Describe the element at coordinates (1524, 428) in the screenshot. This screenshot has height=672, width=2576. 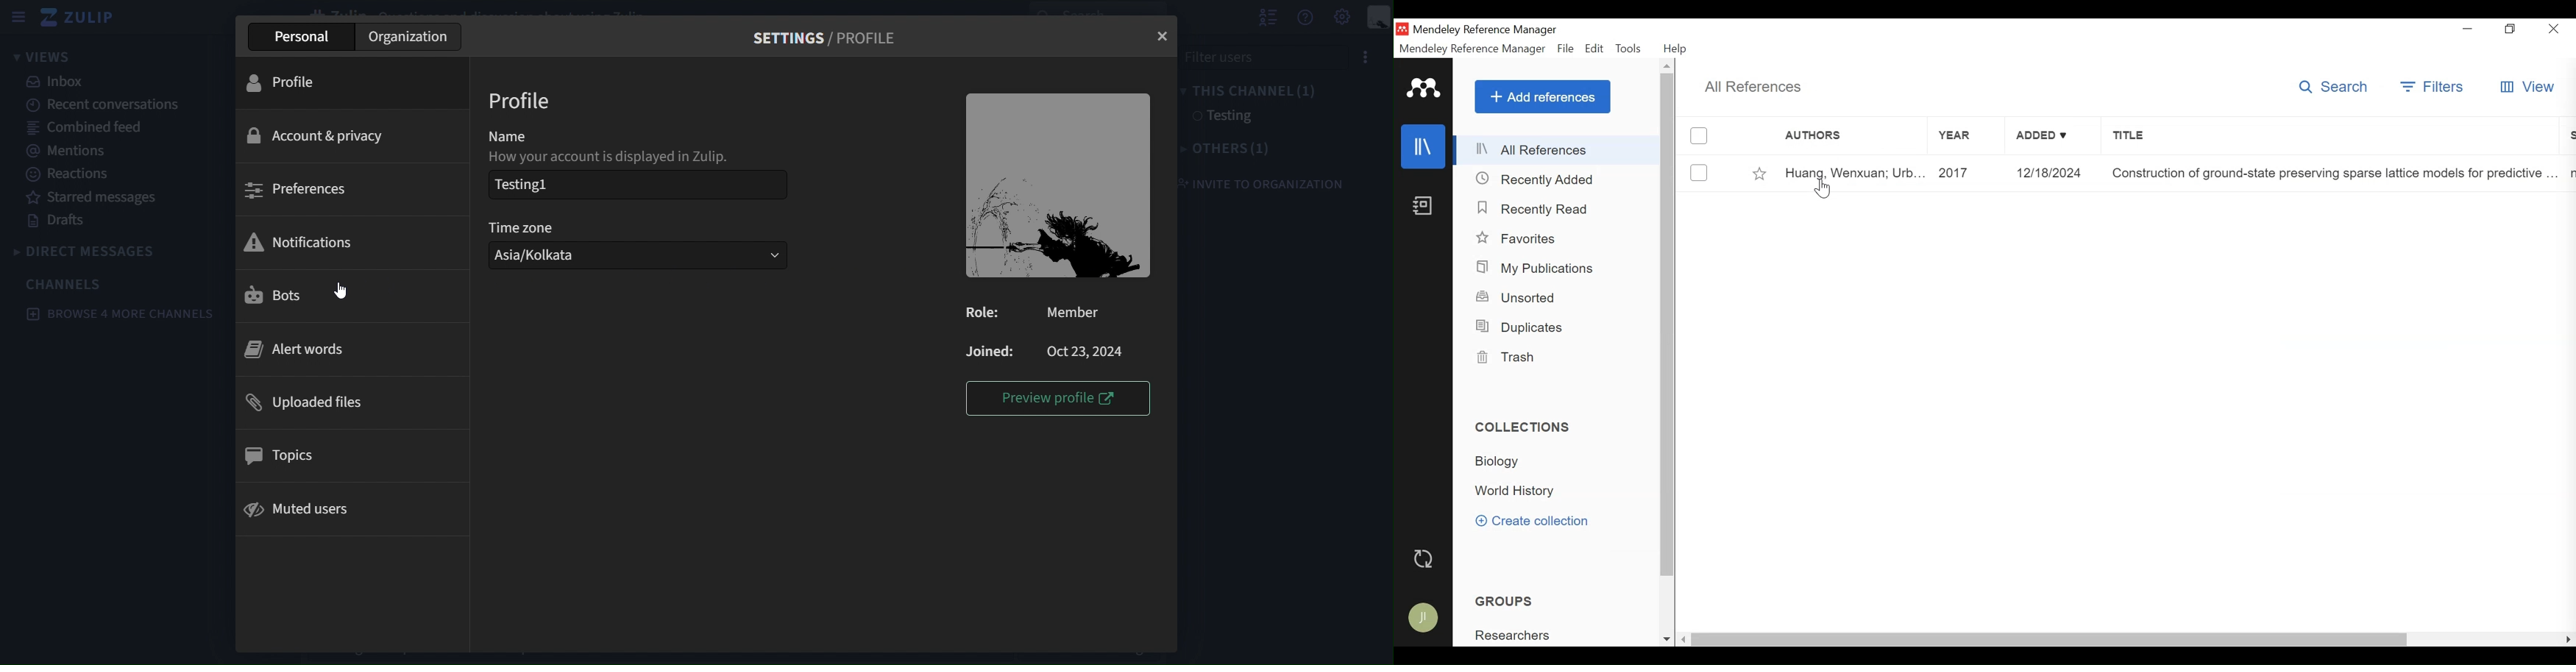
I see `Collections` at that location.